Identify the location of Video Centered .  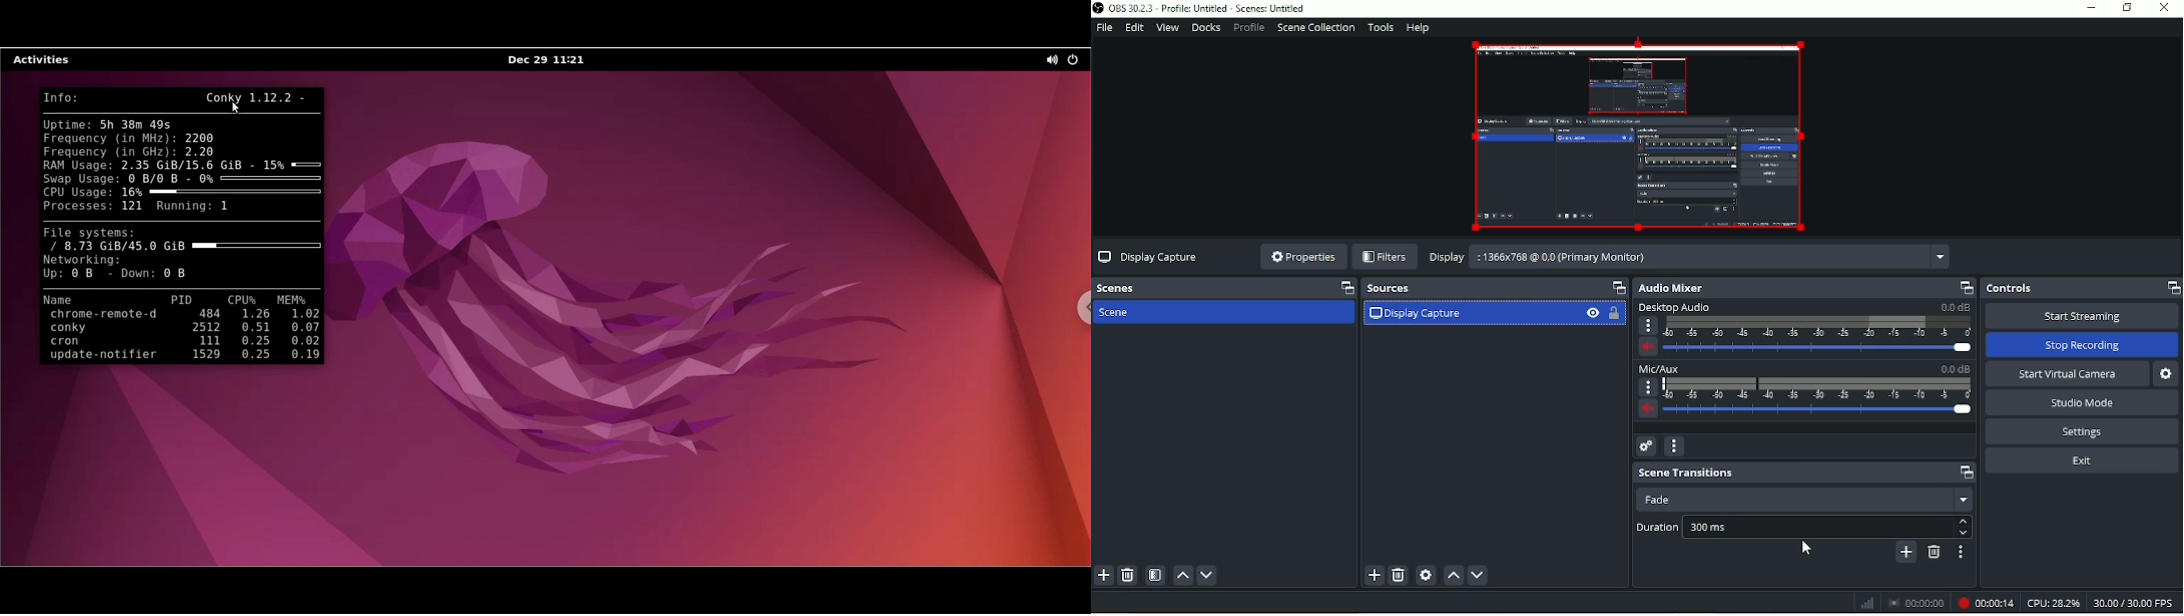
(1642, 136).